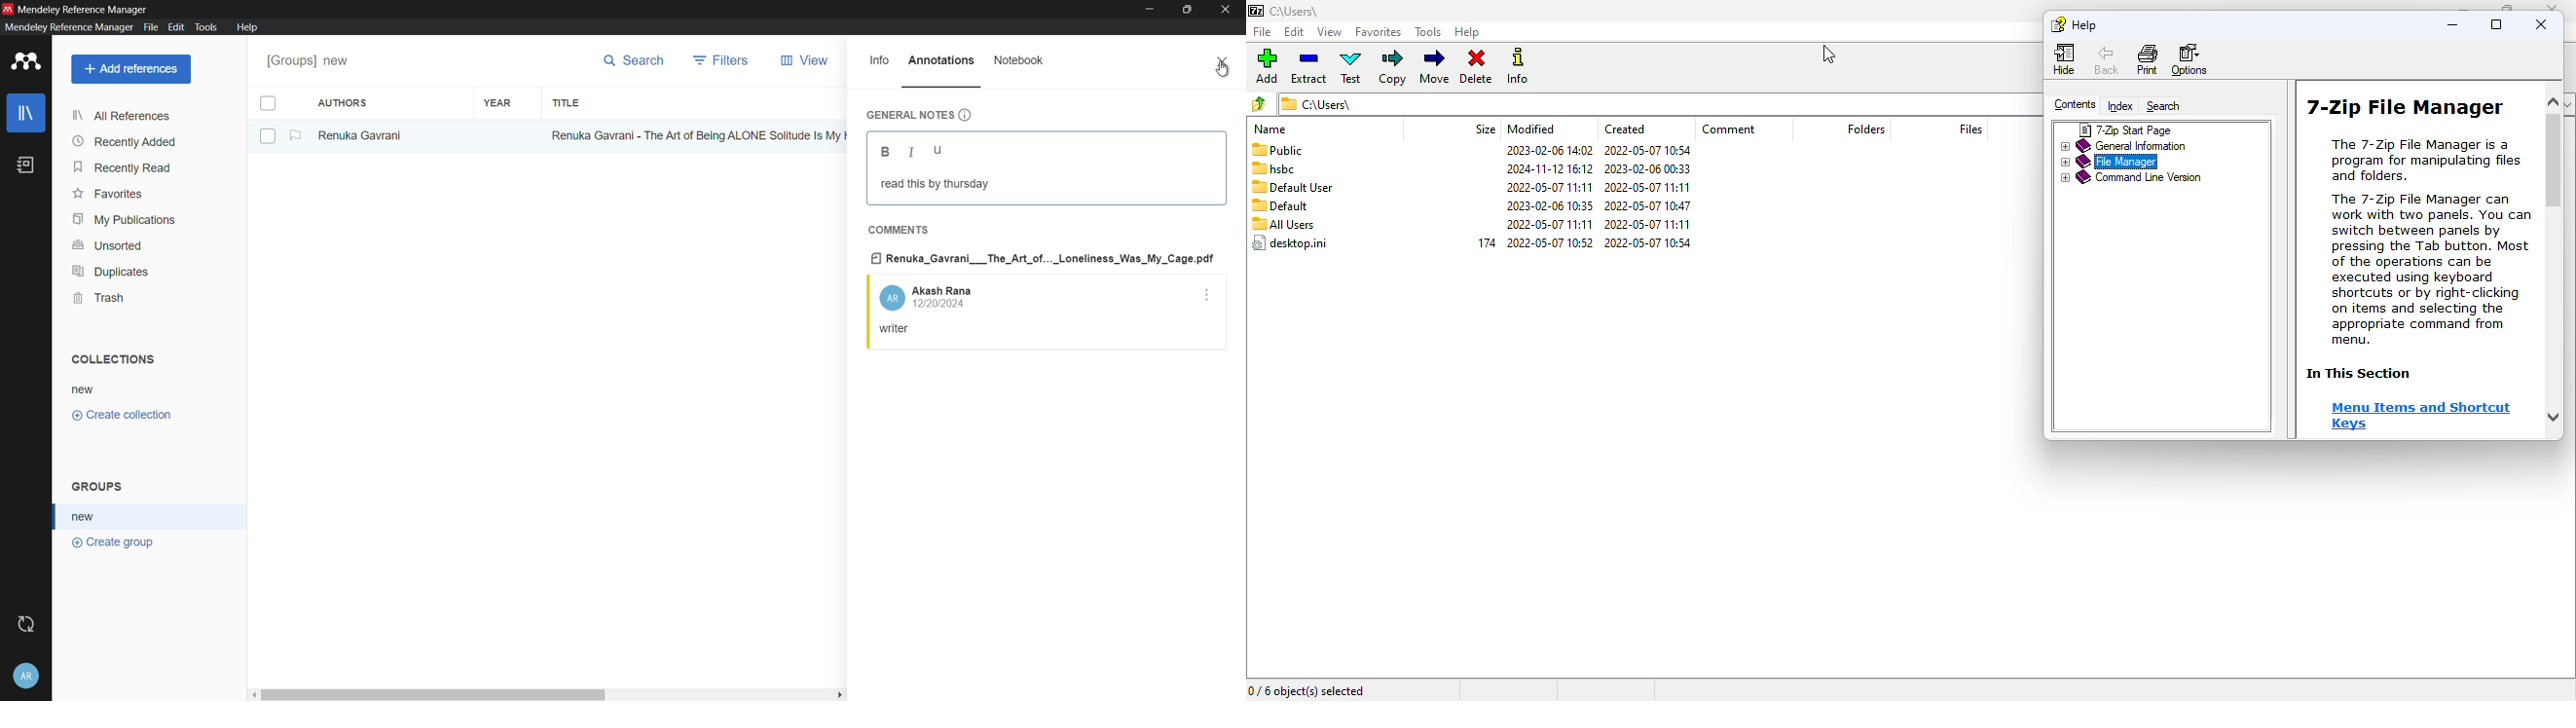 The width and height of the screenshot is (2576, 728). What do you see at coordinates (2148, 58) in the screenshot?
I see `print` at bounding box center [2148, 58].